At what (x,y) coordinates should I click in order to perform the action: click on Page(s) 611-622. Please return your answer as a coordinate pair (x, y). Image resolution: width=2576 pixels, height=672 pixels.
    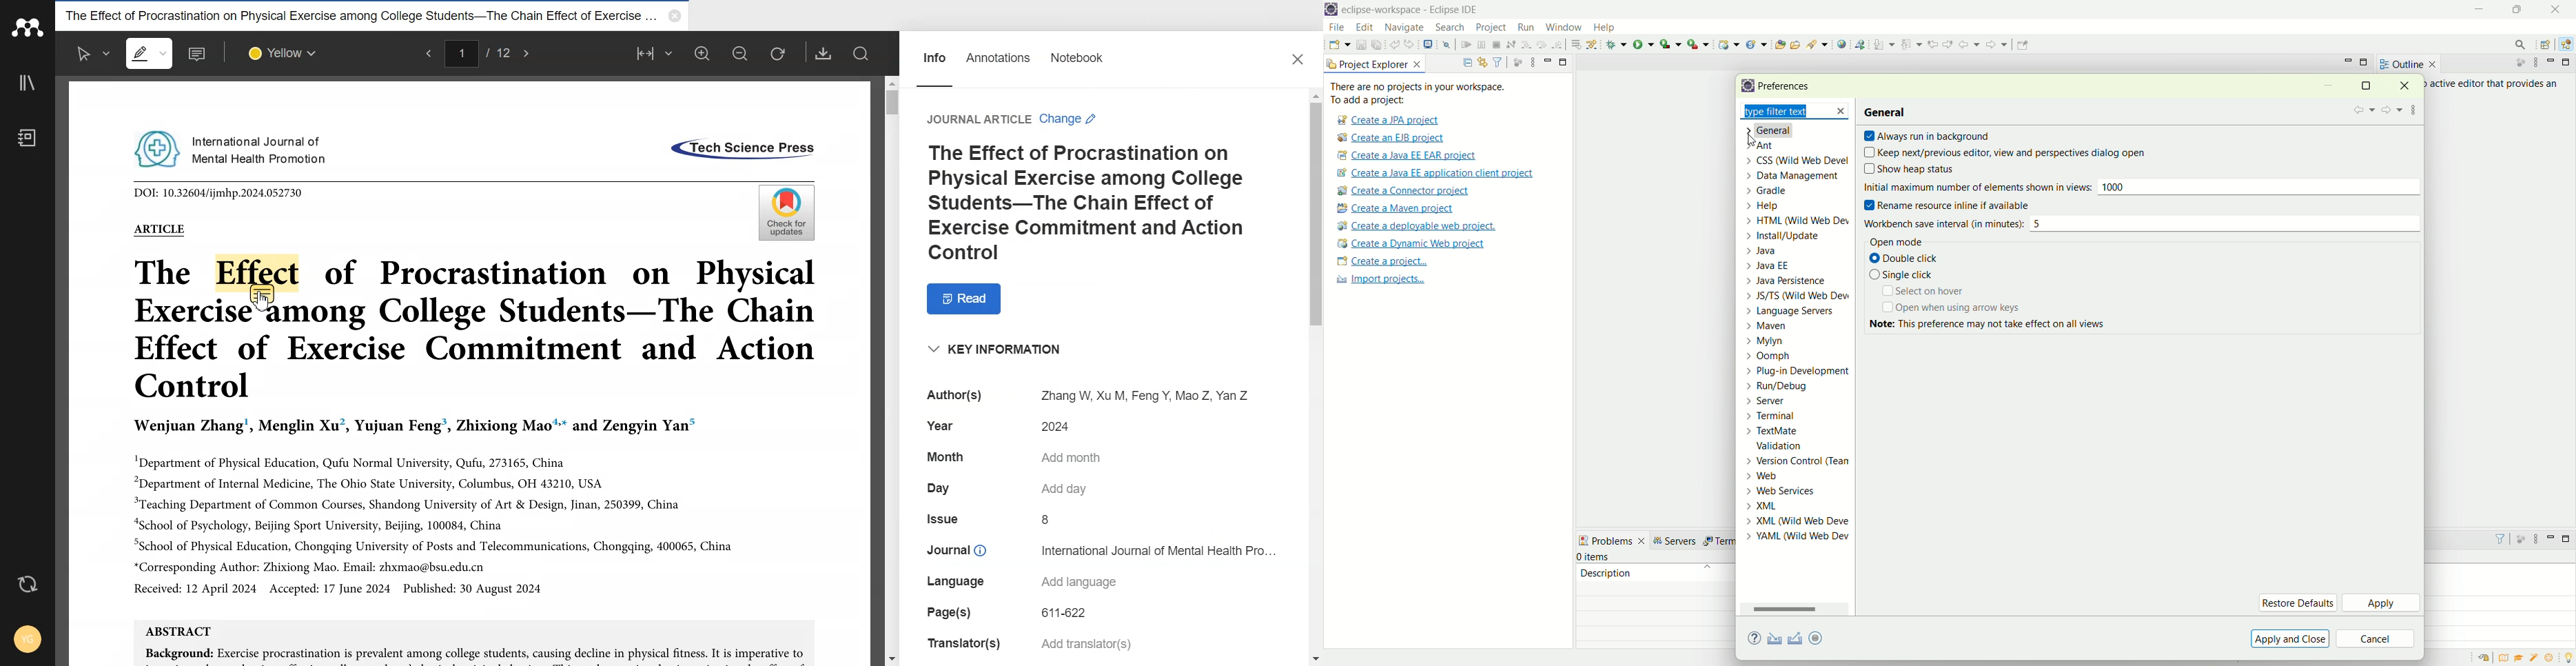
    Looking at the image, I should click on (1012, 613).